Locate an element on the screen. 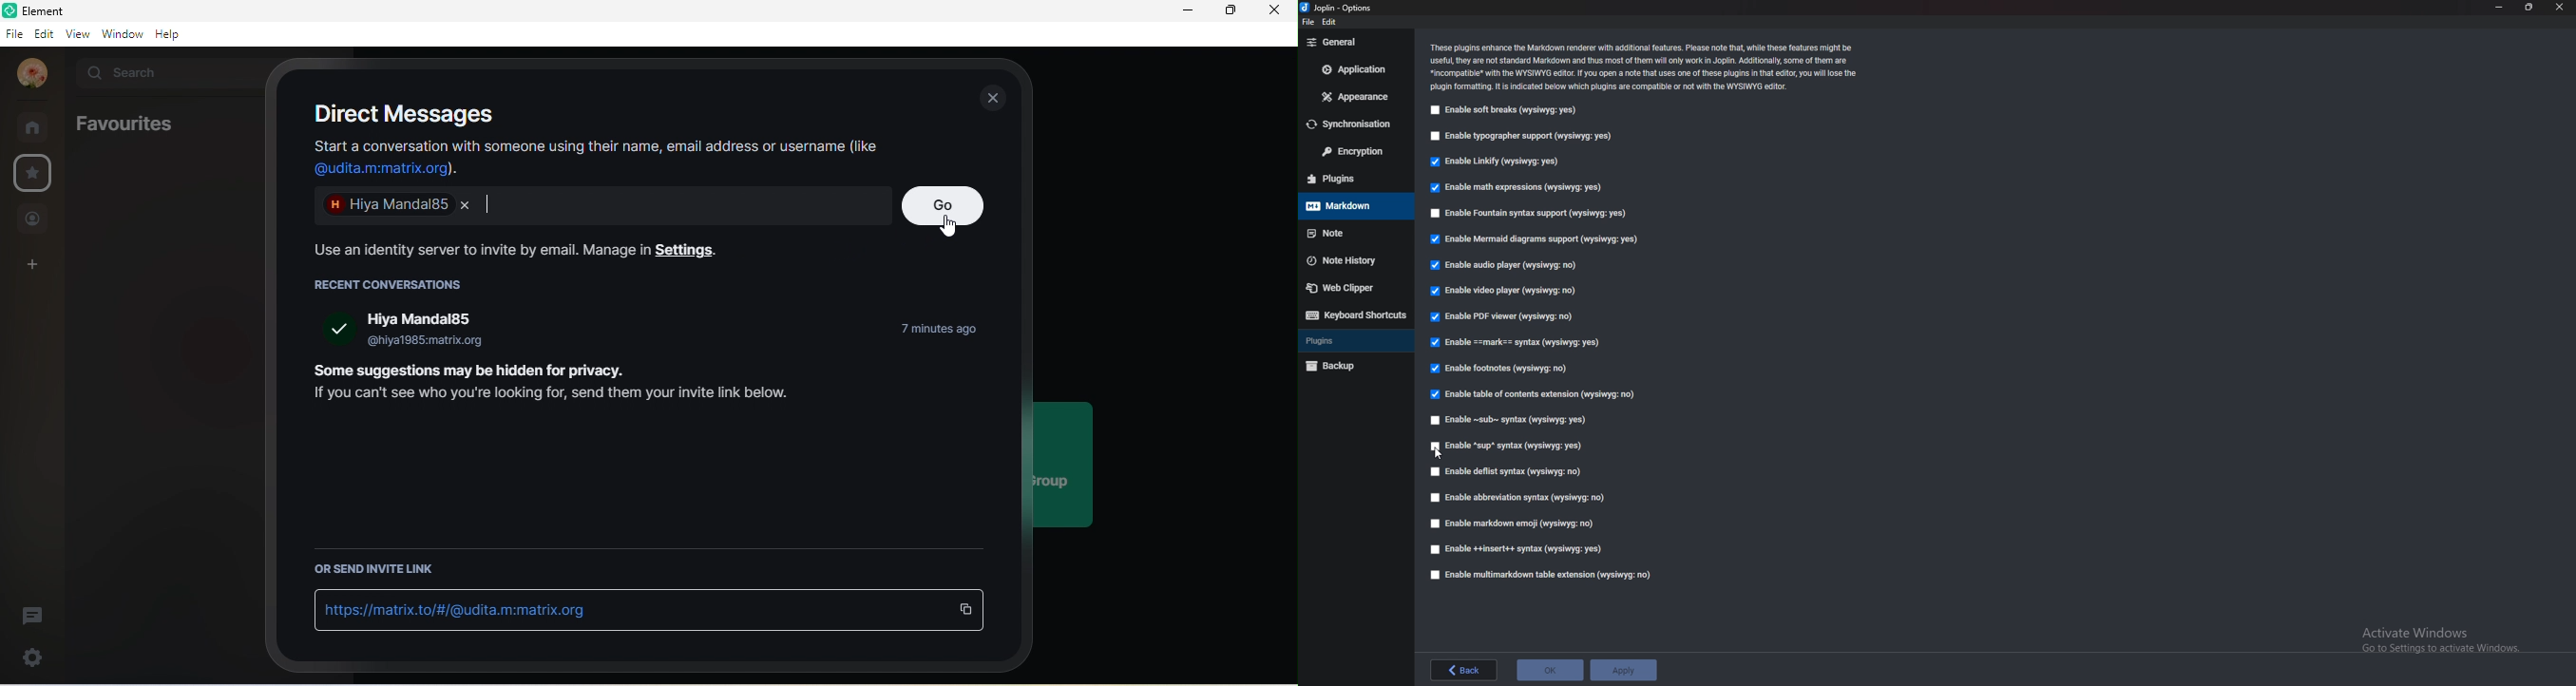 The width and height of the screenshot is (2576, 700). back is located at coordinates (1464, 671).